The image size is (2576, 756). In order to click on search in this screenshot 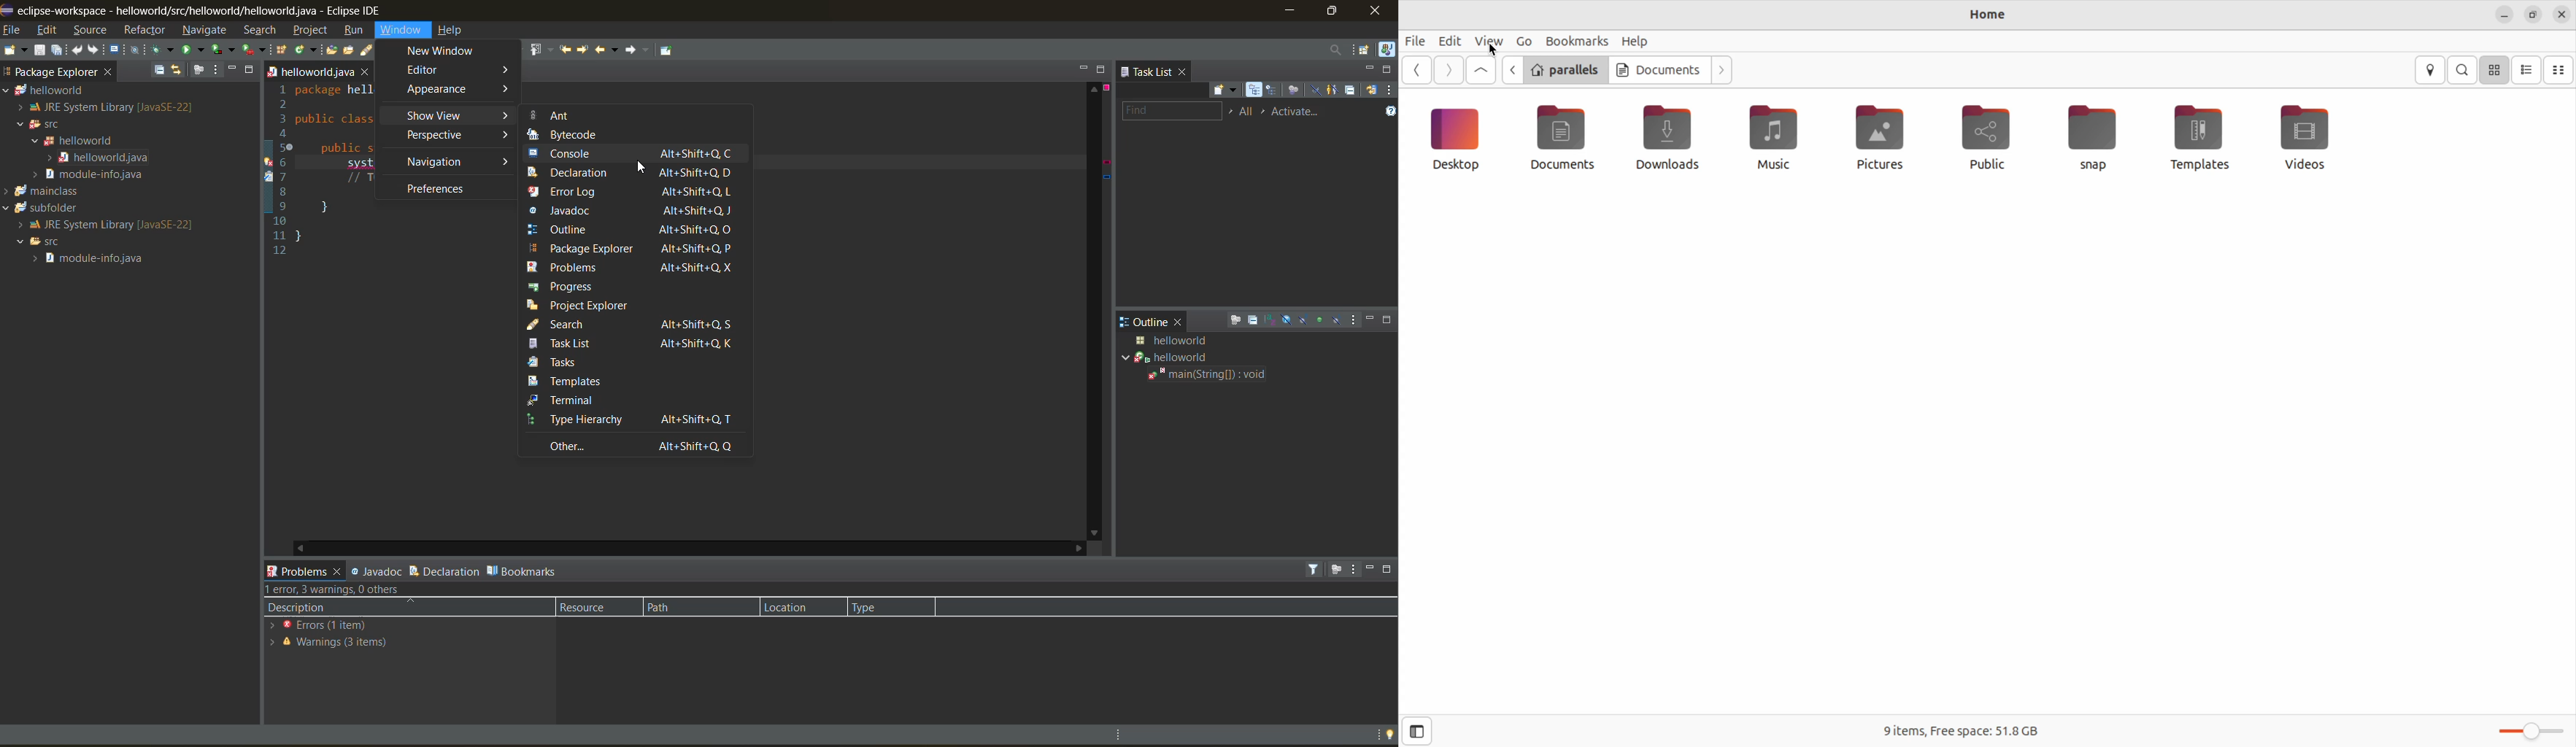, I will do `click(2463, 70)`.